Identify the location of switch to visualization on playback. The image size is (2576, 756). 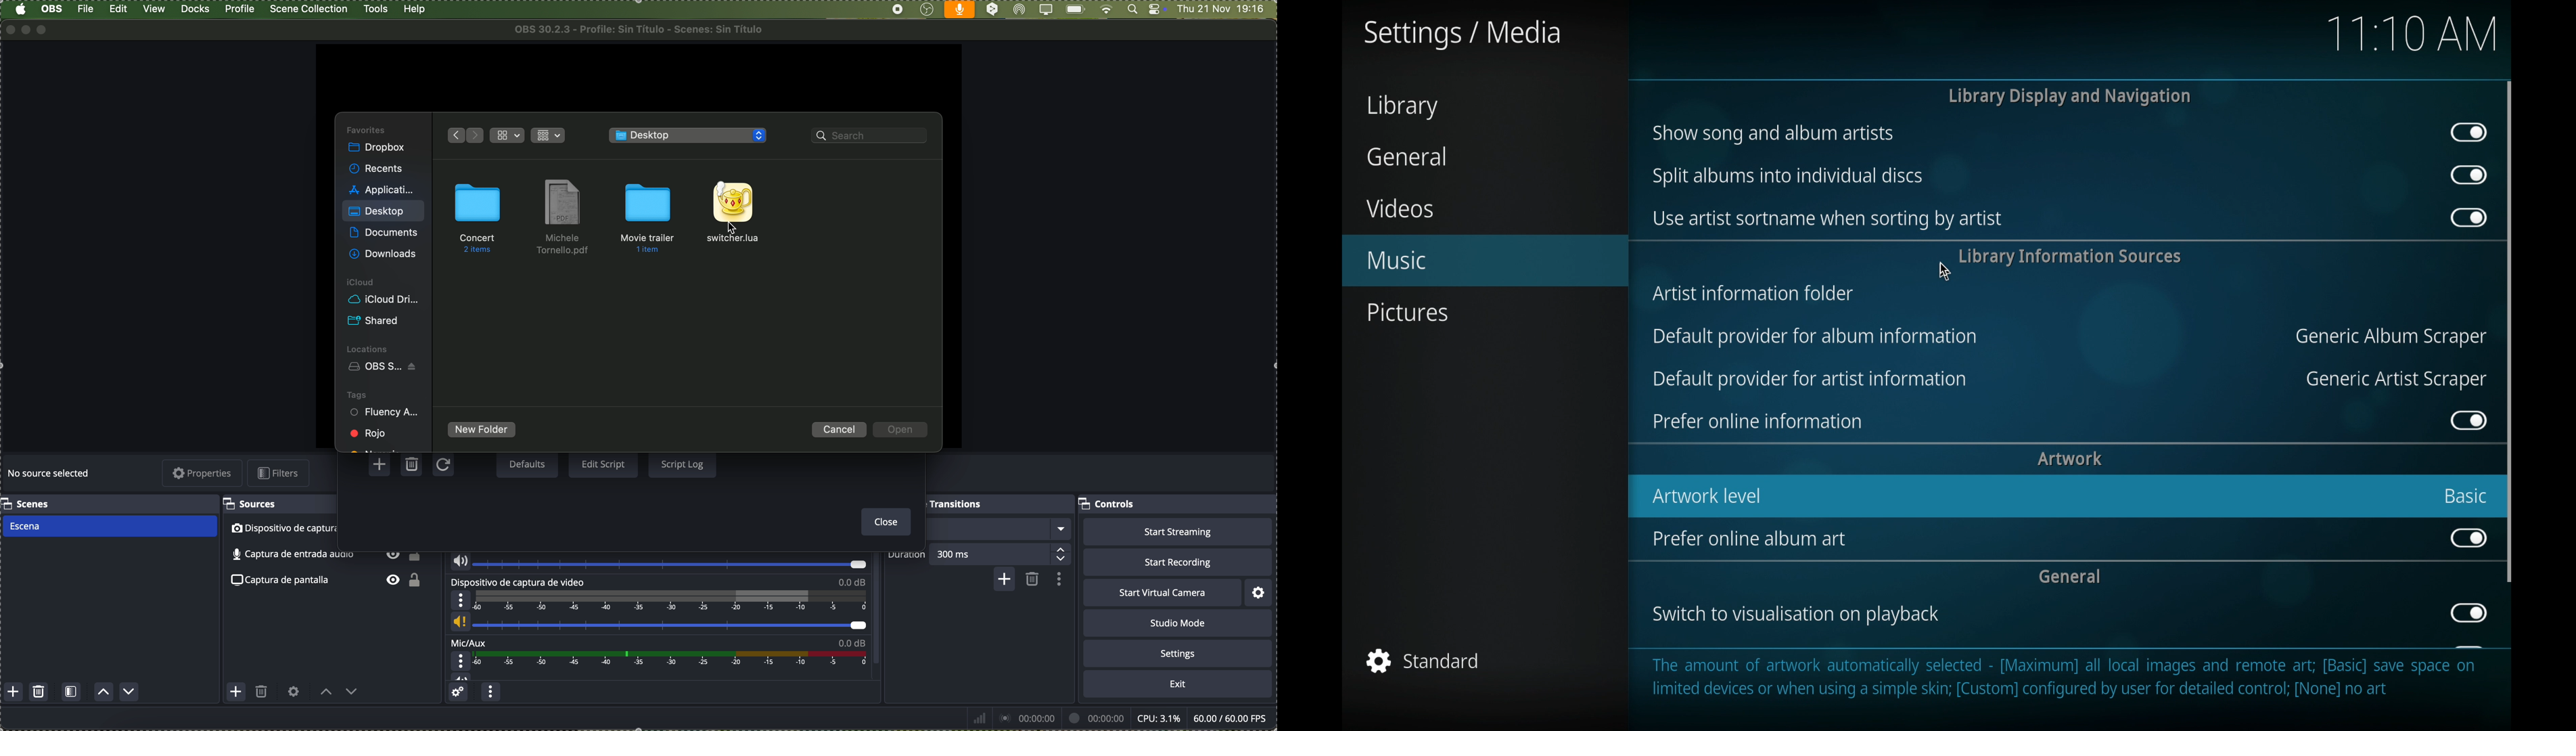
(1795, 614).